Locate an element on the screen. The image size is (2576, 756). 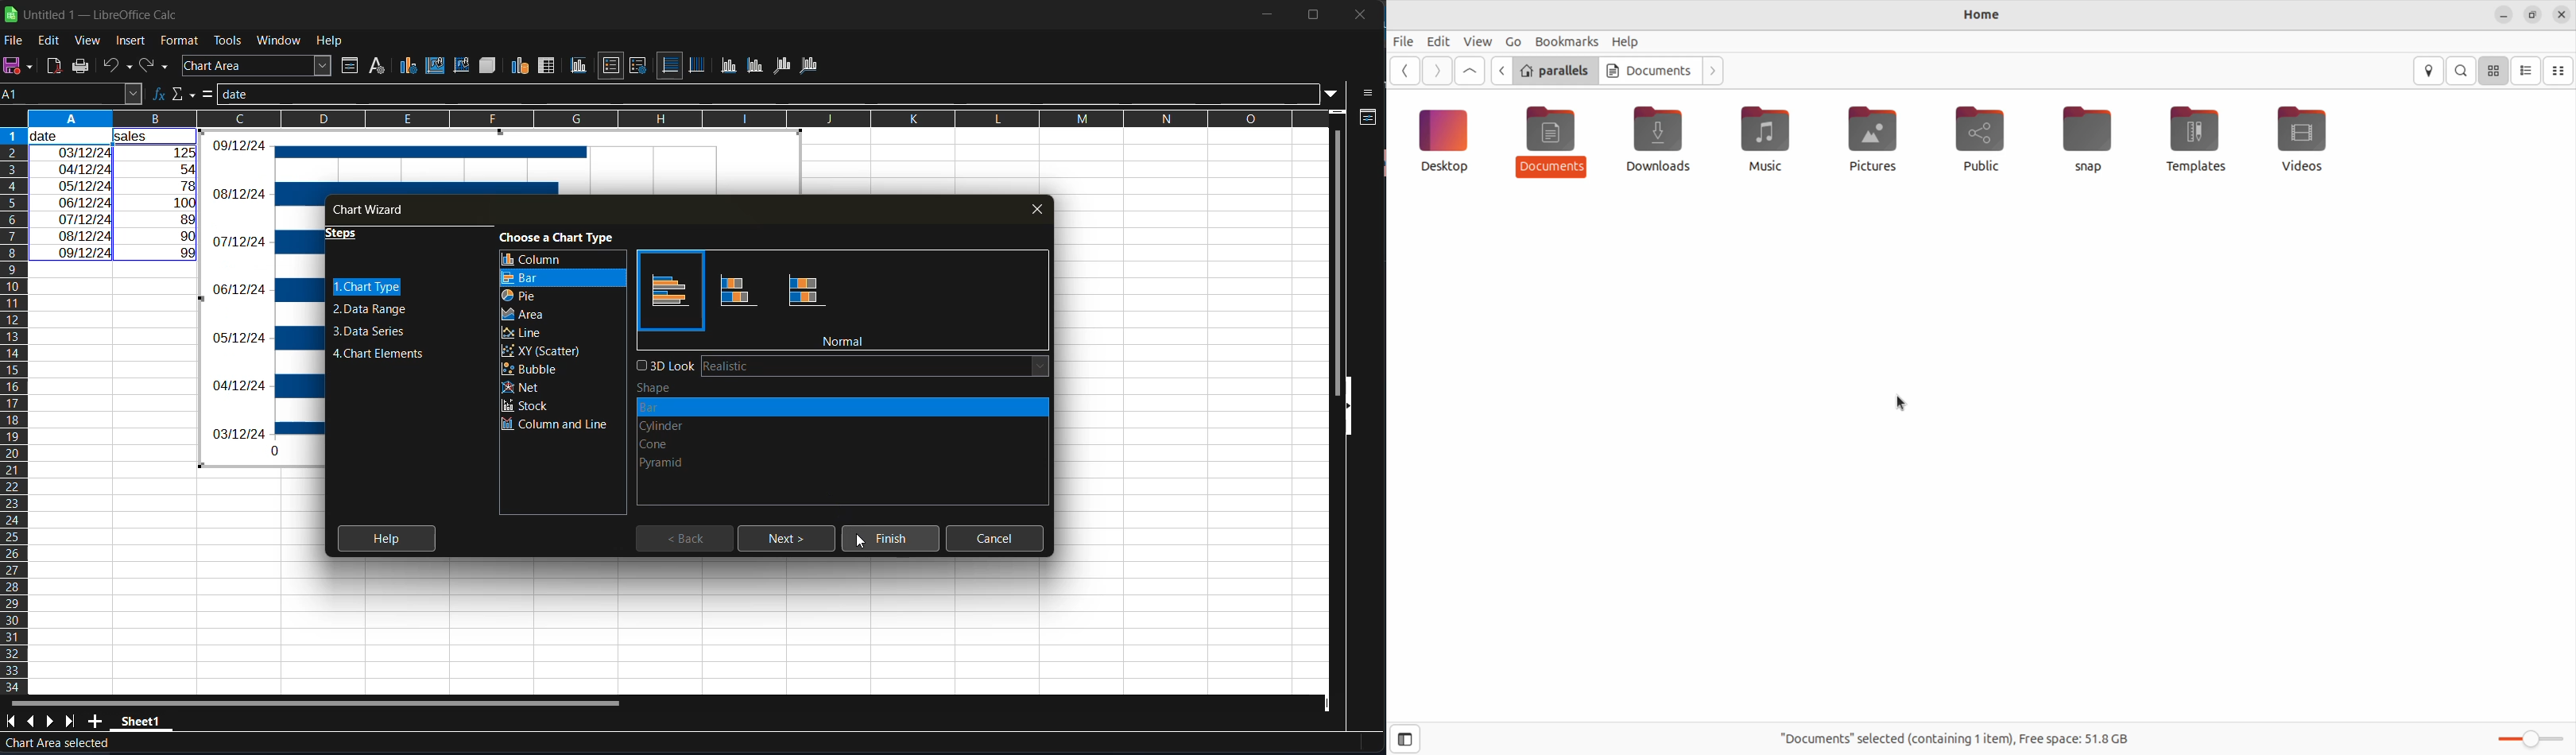
3d look is located at coordinates (844, 365).